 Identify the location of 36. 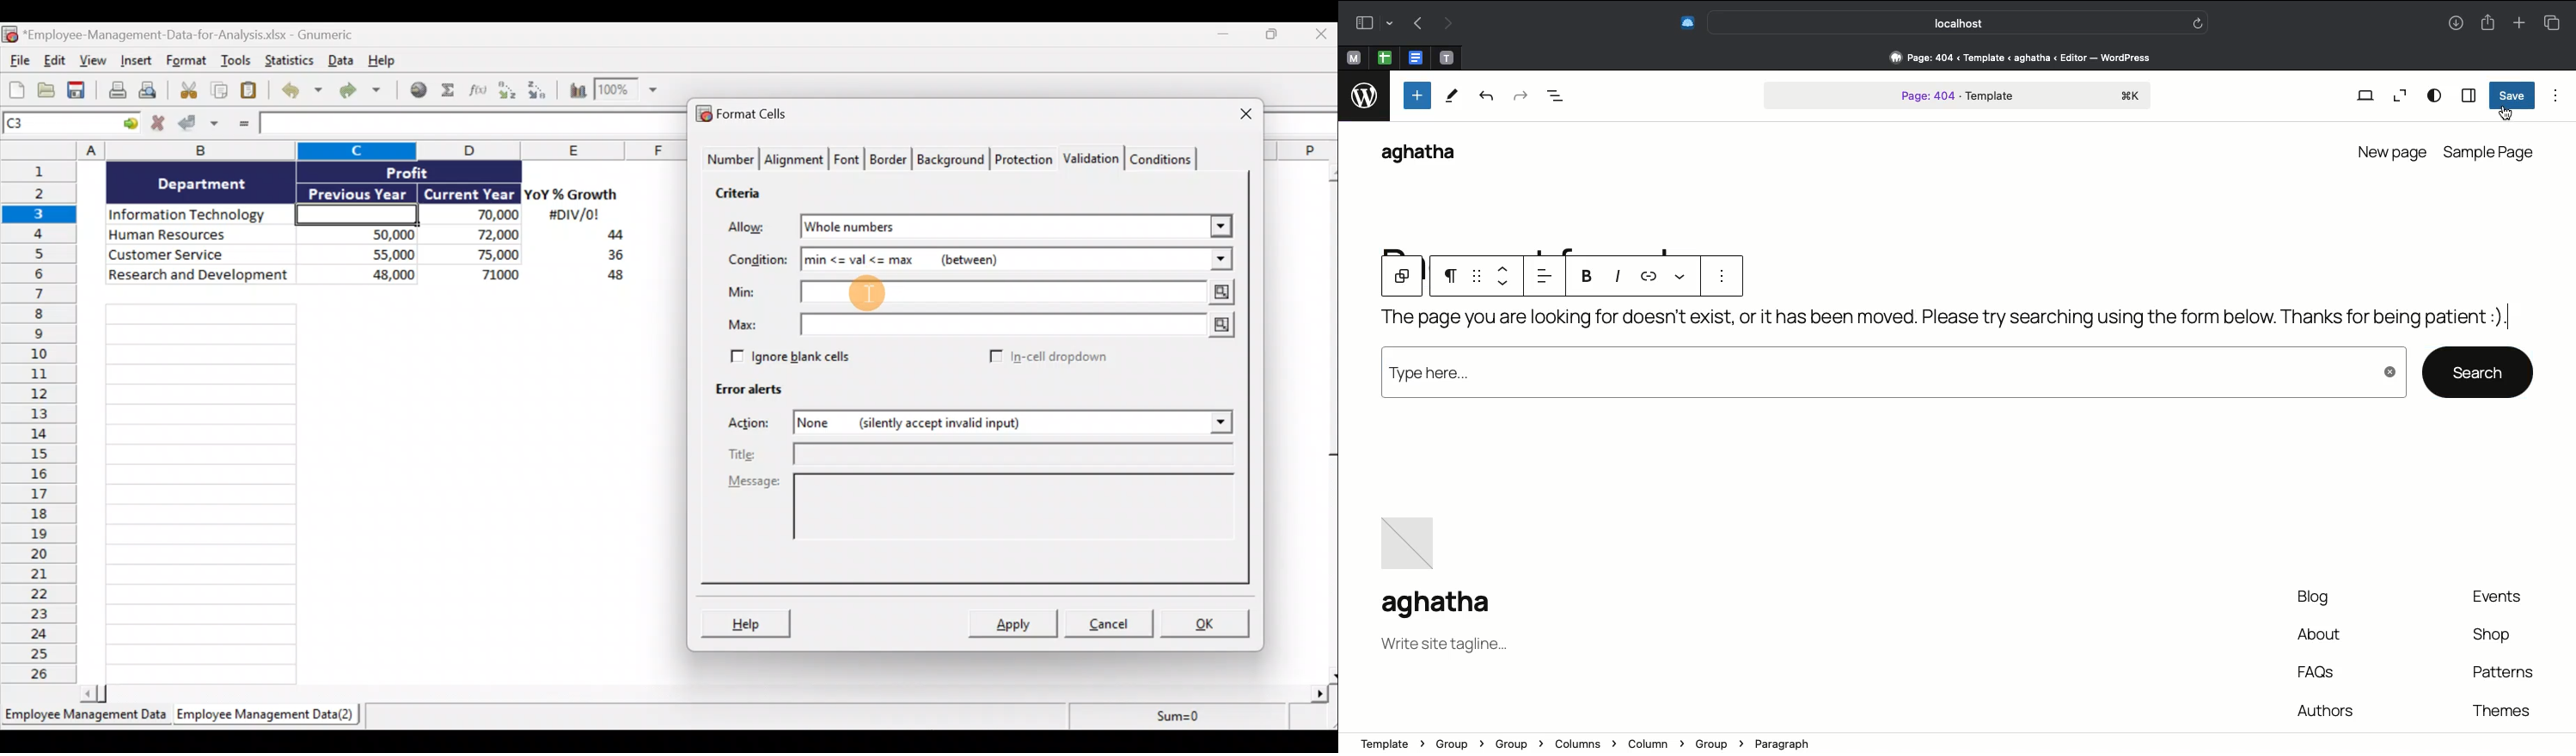
(610, 257).